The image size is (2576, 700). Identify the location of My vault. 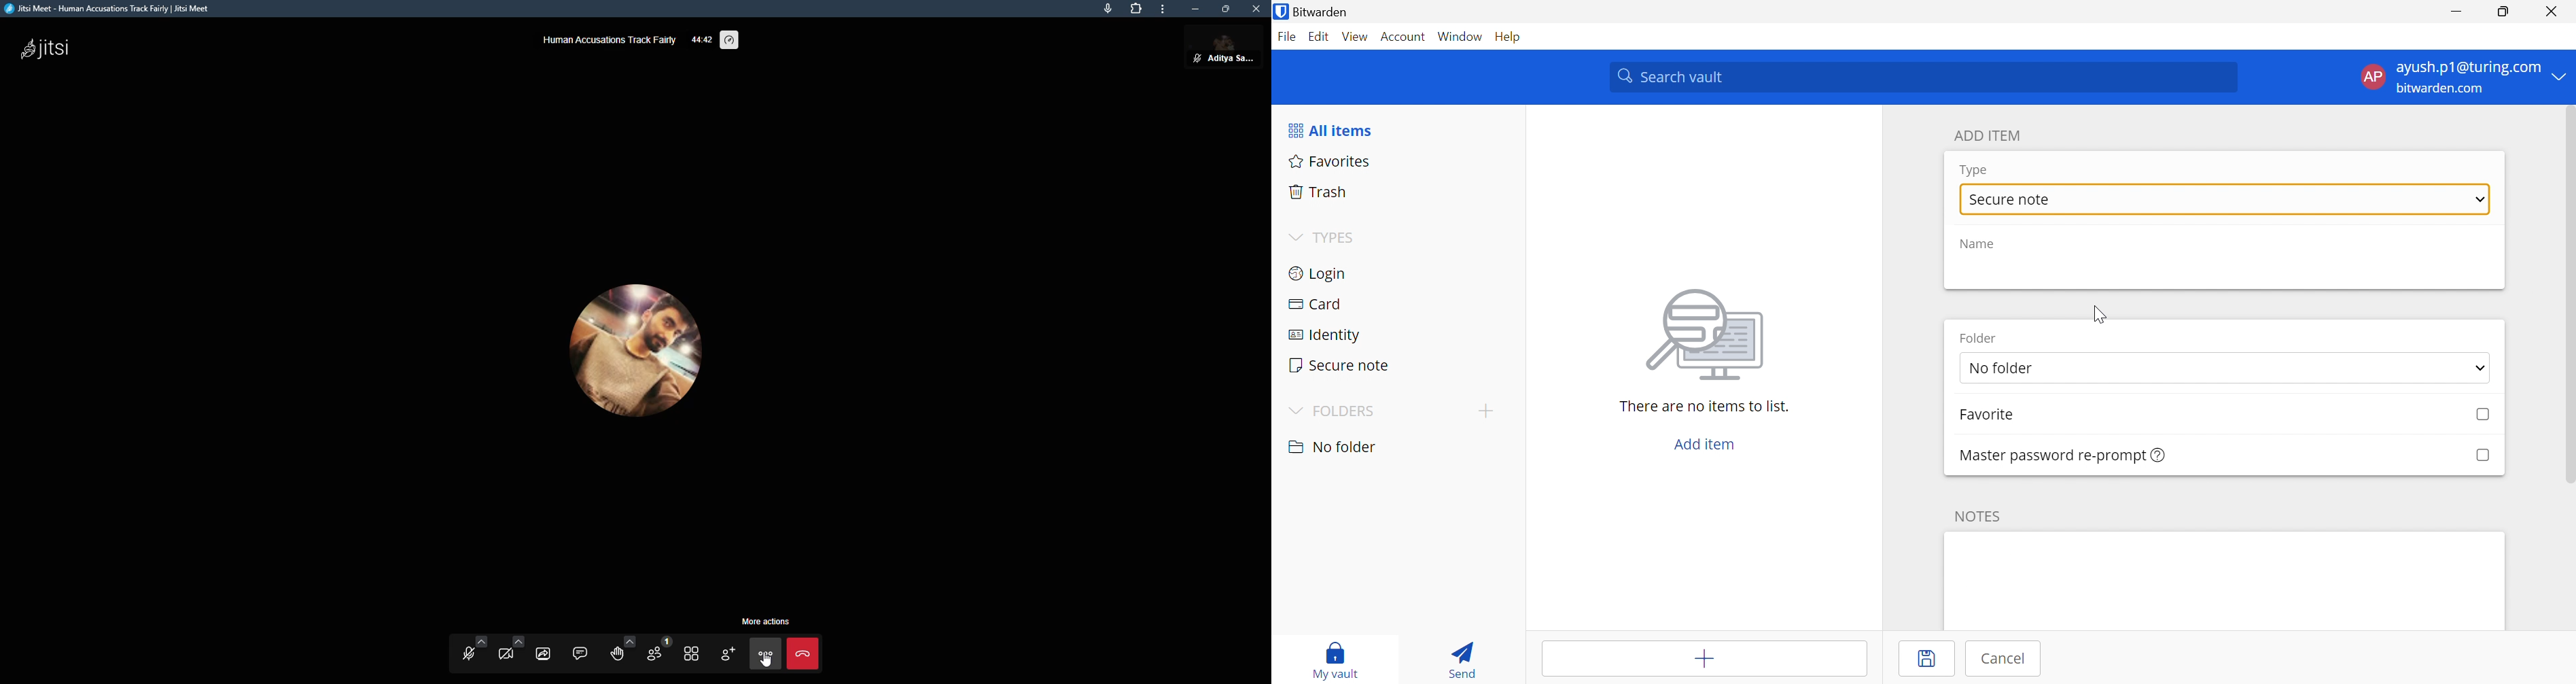
(1337, 660).